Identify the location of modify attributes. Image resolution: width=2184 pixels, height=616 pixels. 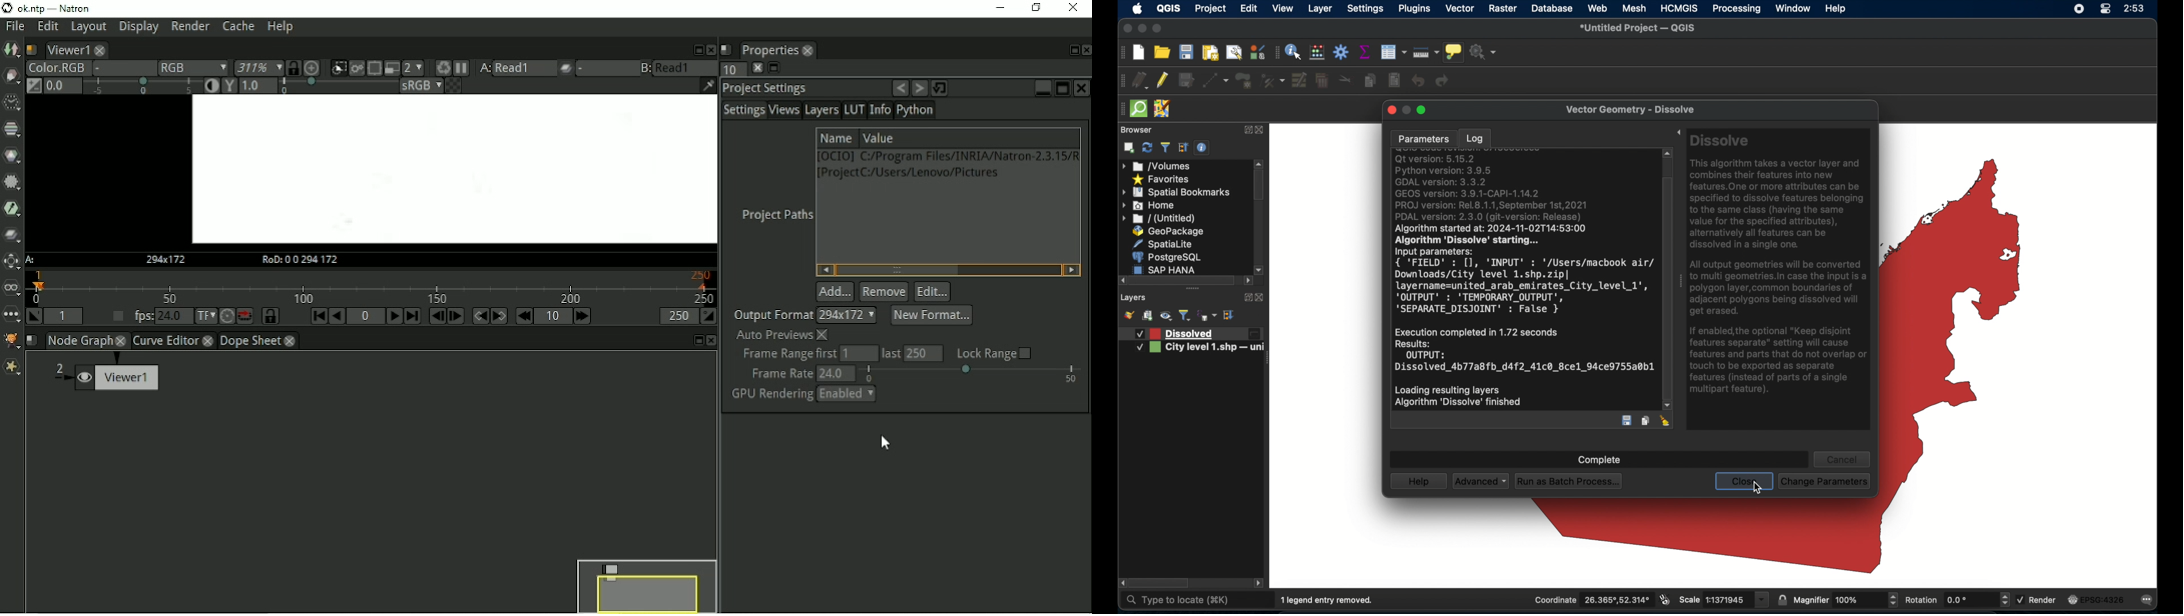
(1298, 80).